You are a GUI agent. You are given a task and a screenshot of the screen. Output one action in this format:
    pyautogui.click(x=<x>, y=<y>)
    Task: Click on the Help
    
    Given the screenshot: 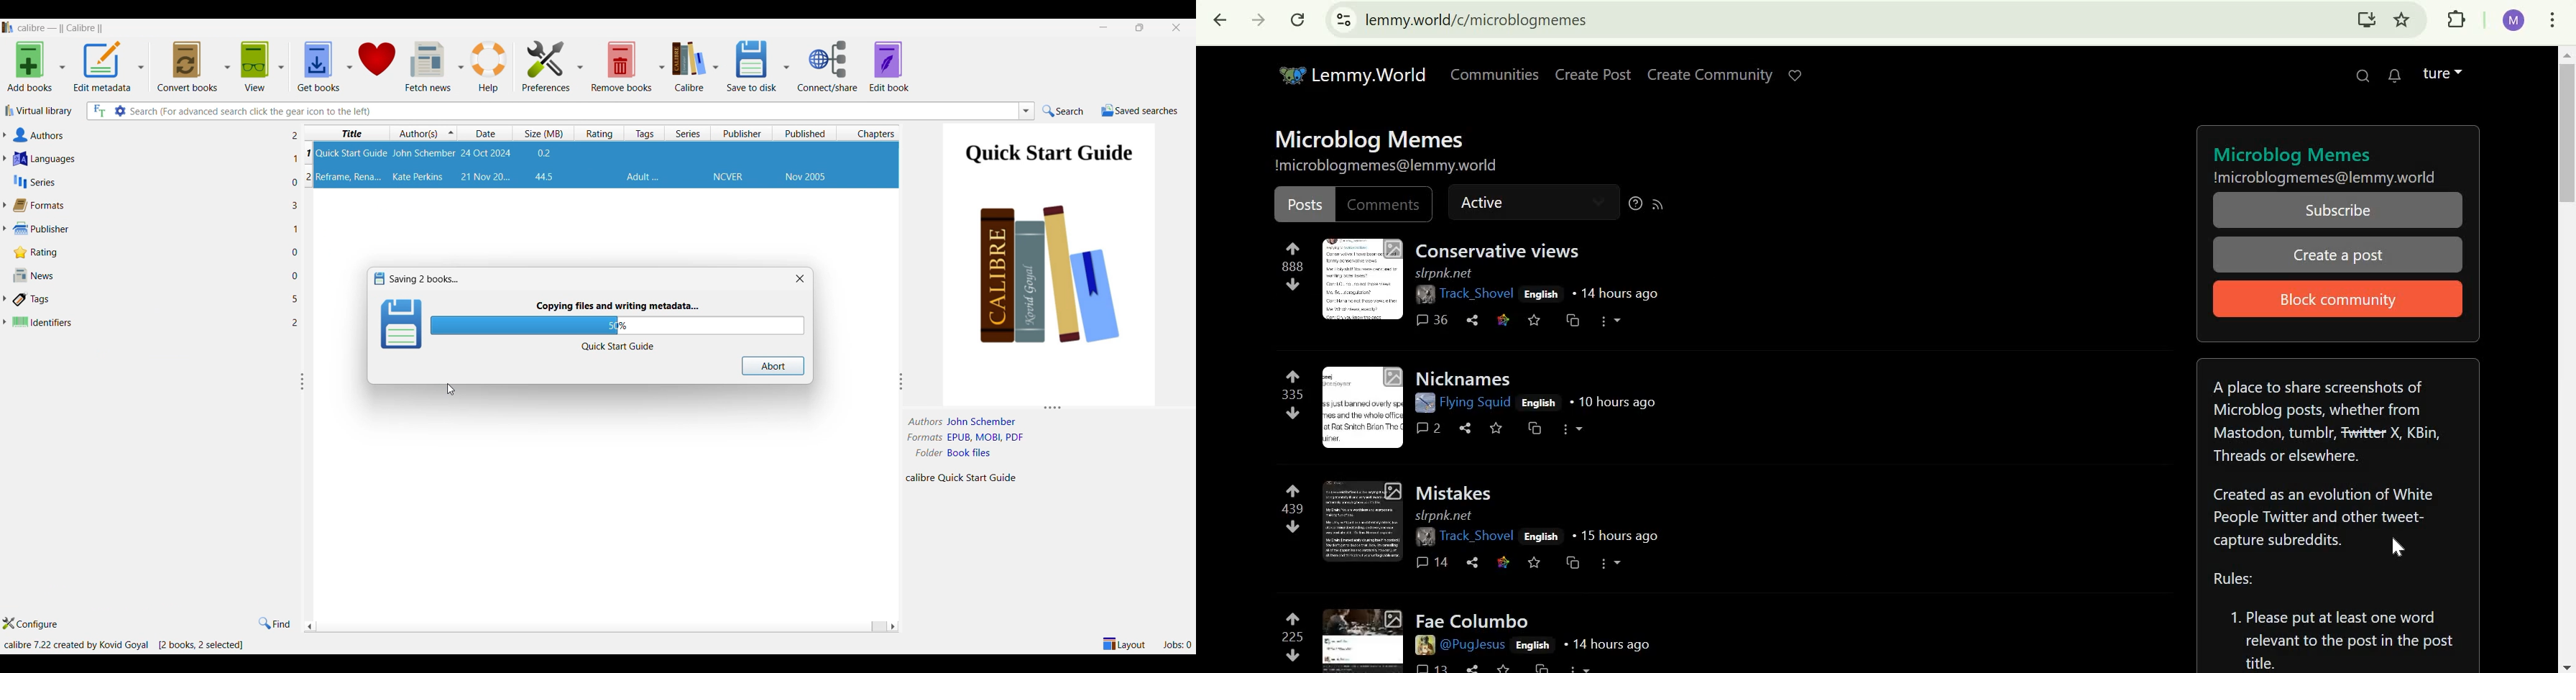 What is the action you would take?
    pyautogui.click(x=489, y=67)
    